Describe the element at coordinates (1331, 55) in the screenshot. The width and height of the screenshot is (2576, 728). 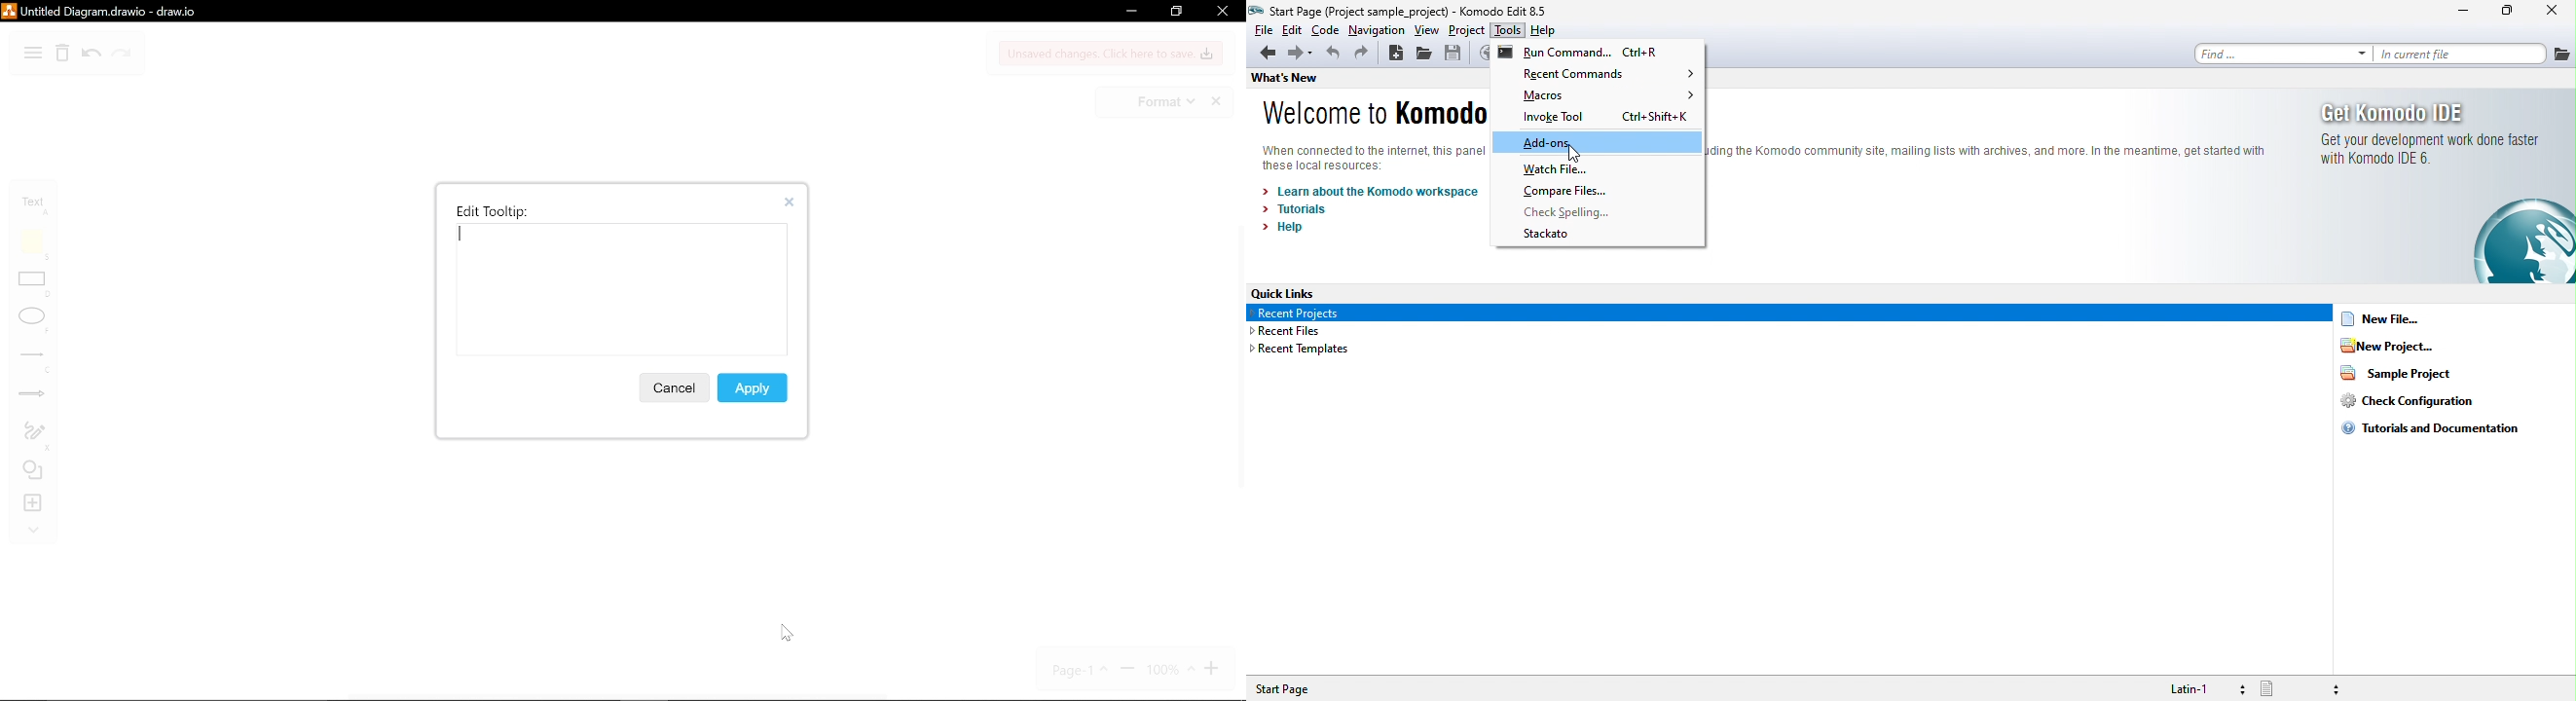
I see `undo` at that location.